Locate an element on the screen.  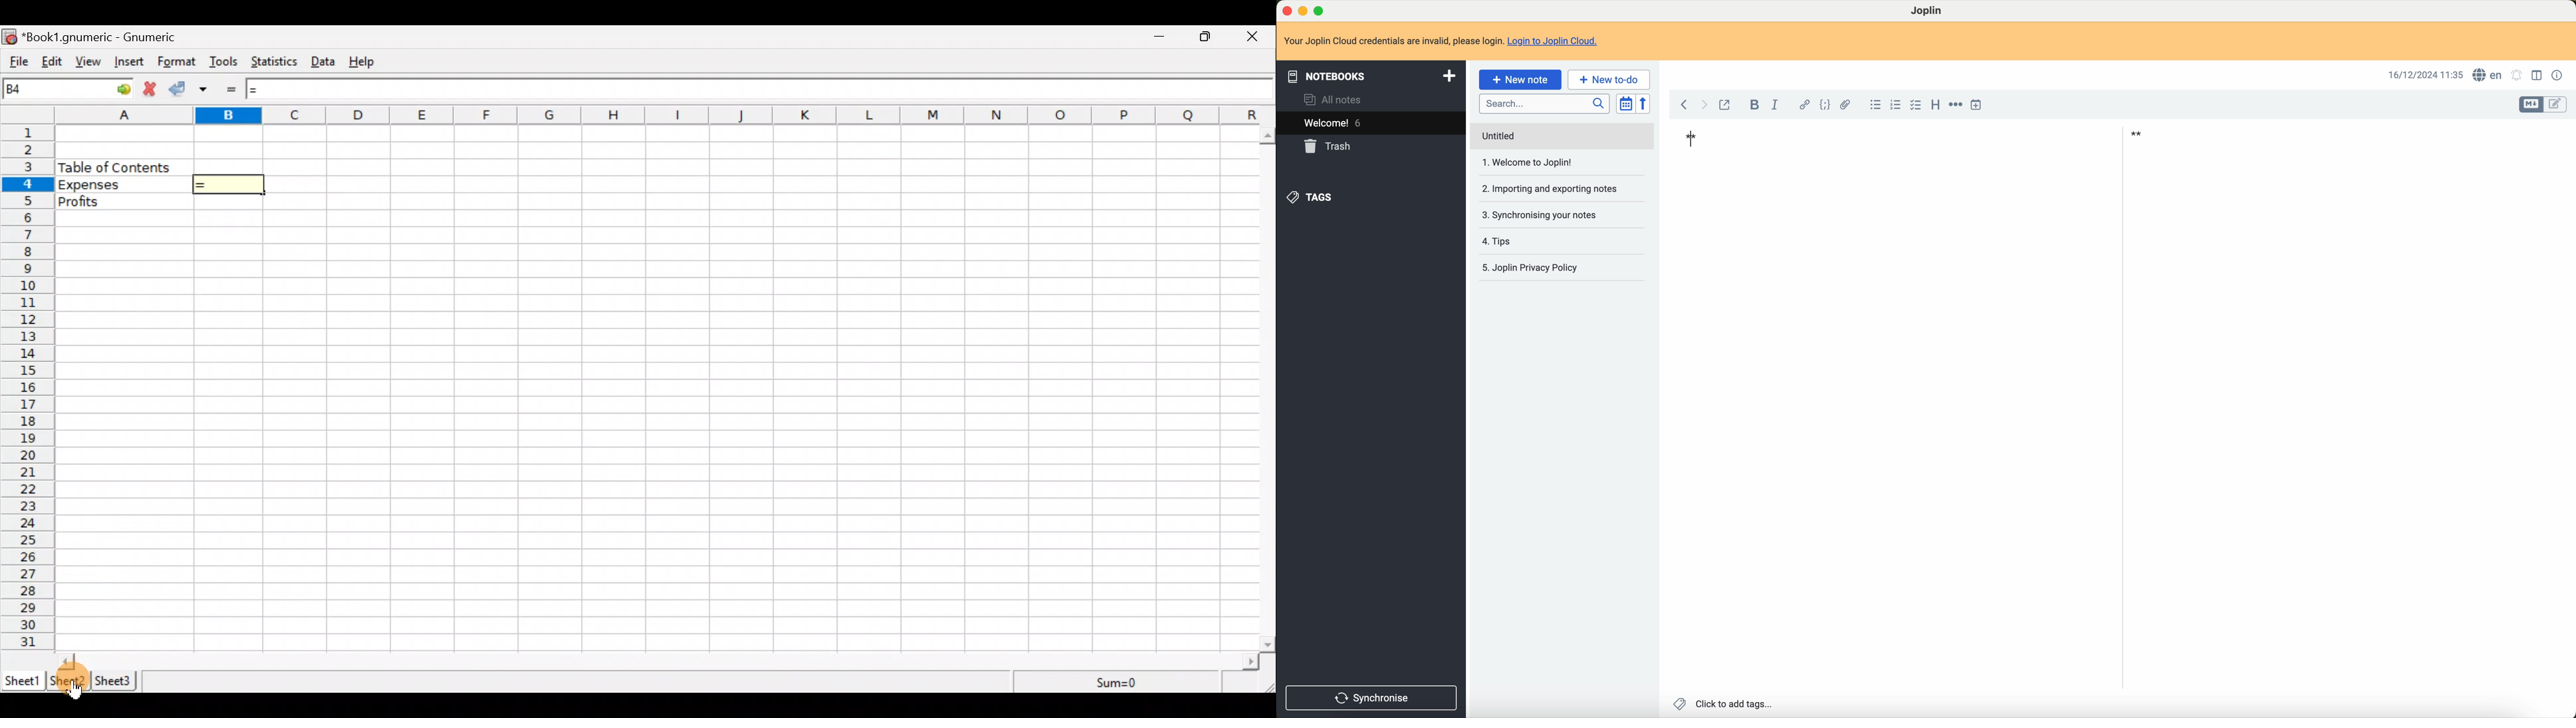
code is located at coordinates (1823, 104).